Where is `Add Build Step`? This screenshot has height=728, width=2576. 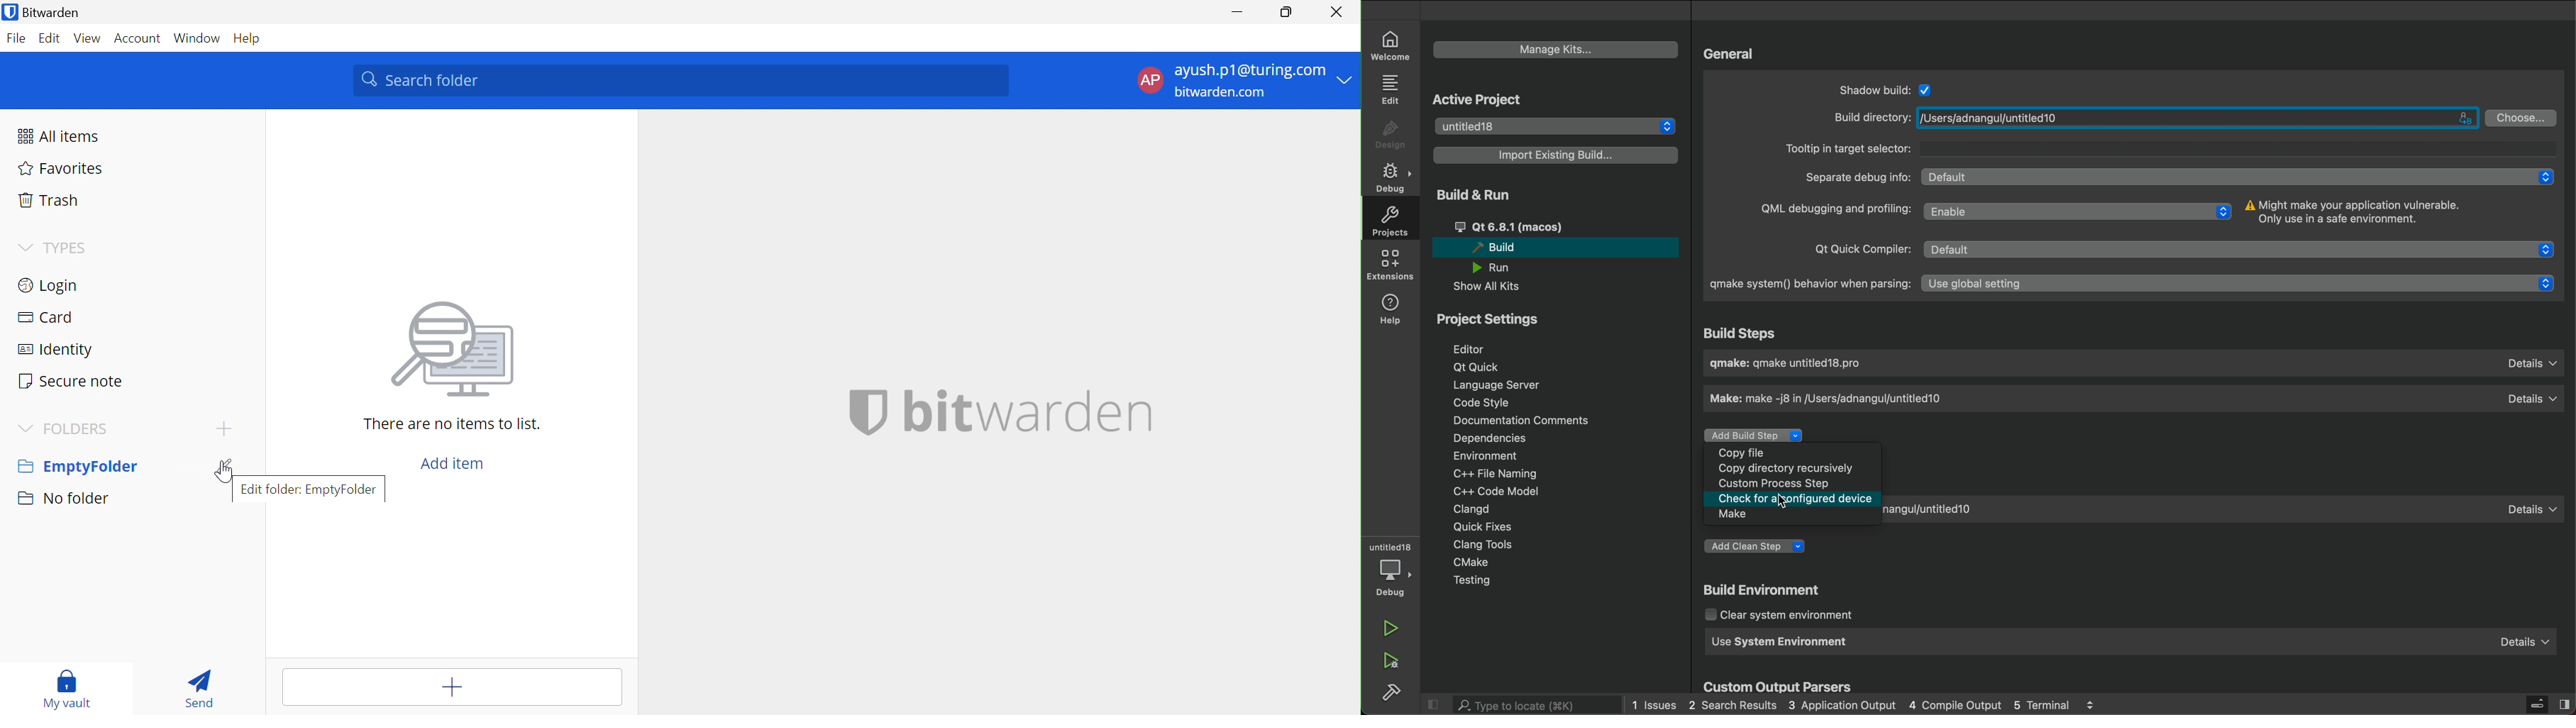 Add Build Step is located at coordinates (1756, 435).